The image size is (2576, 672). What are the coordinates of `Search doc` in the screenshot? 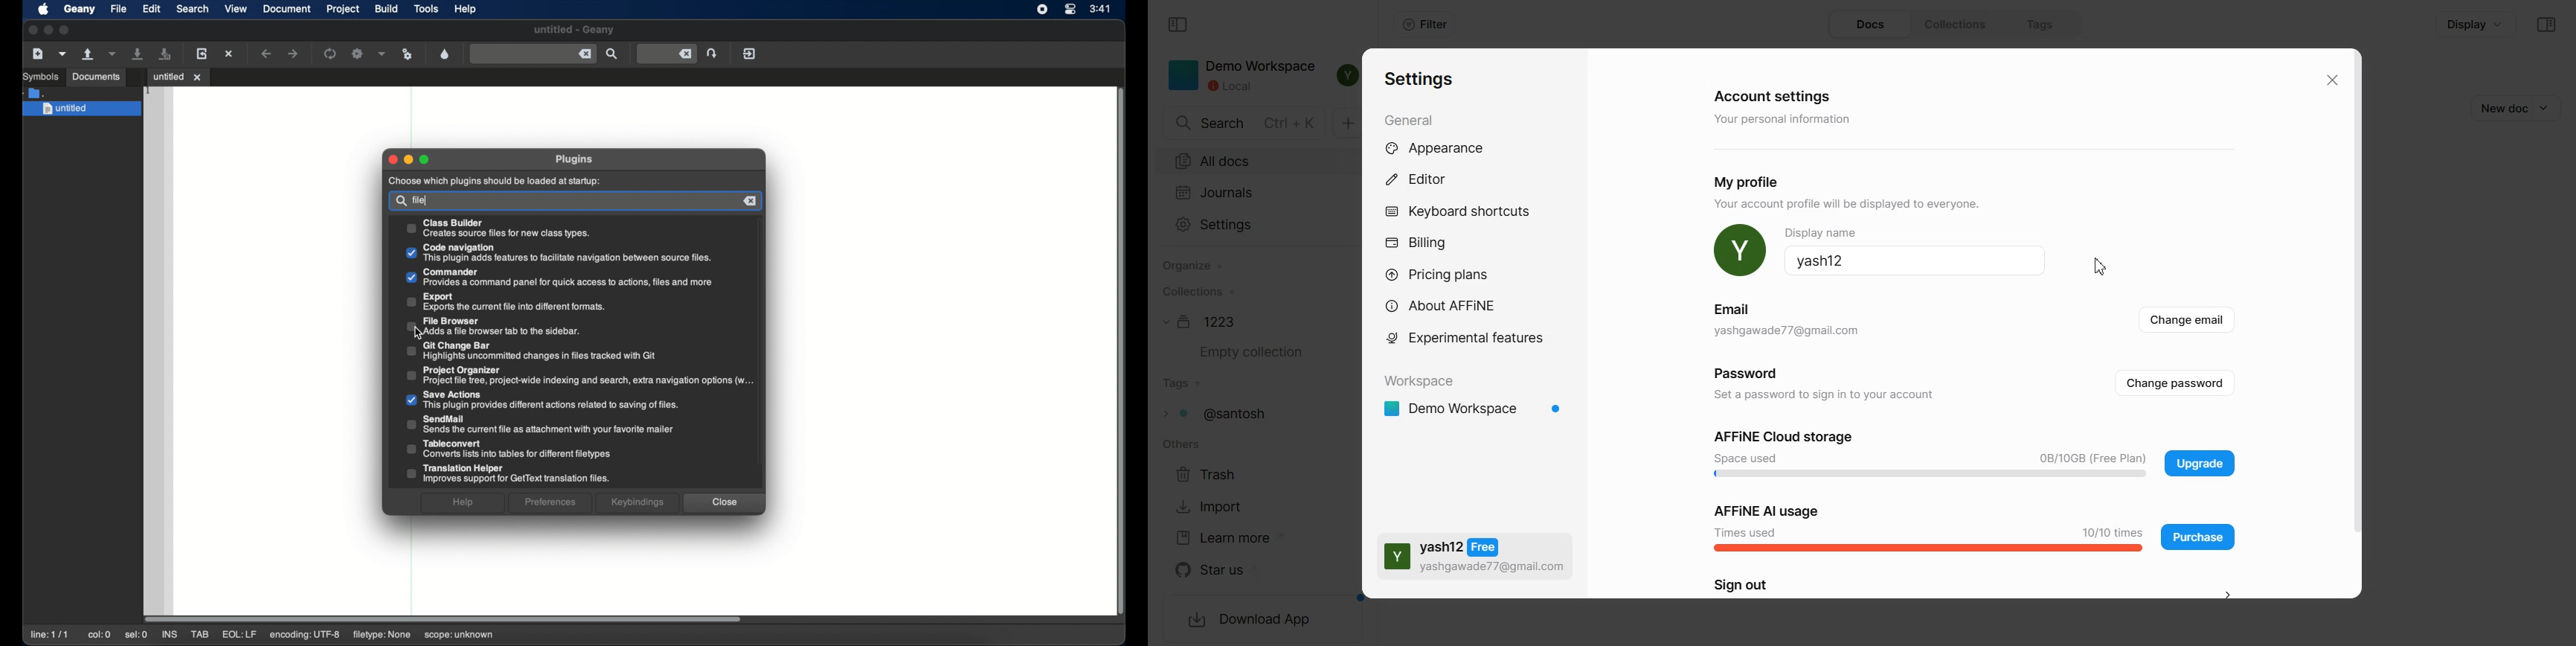 It's located at (1245, 124).